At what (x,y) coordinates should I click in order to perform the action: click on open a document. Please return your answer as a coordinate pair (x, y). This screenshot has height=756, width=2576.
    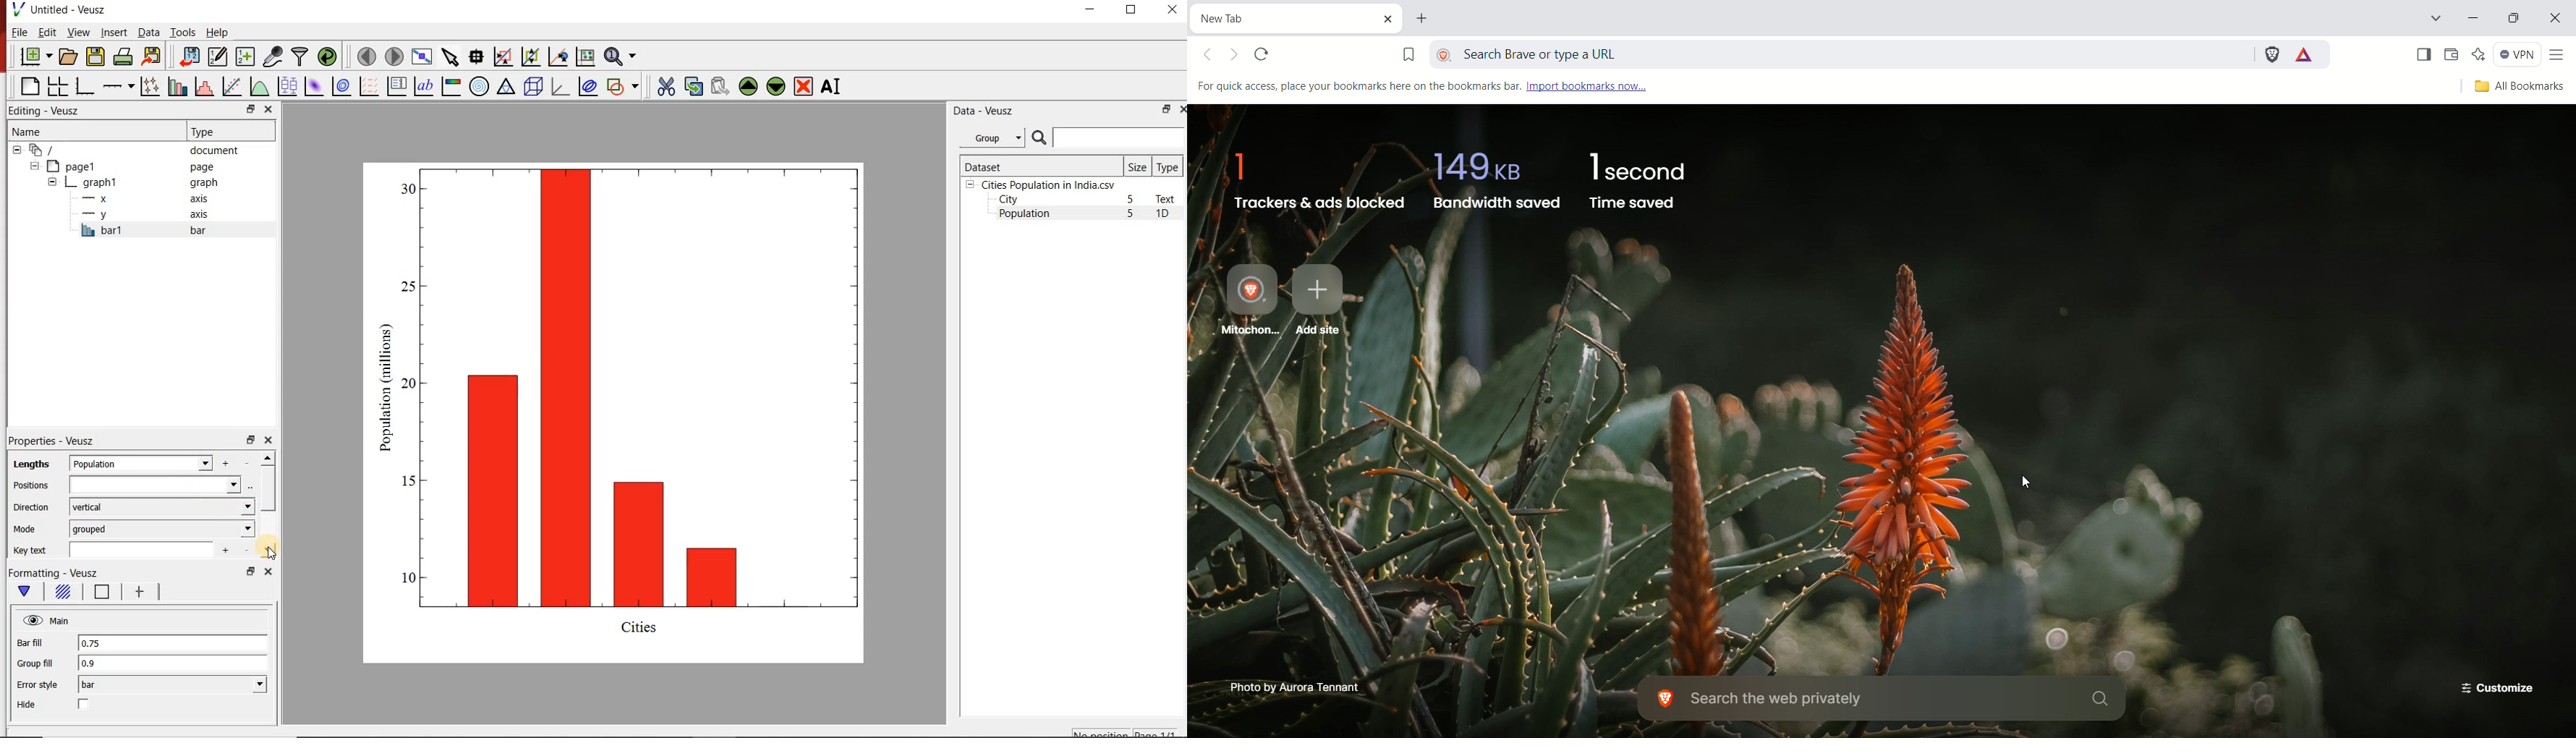
    Looking at the image, I should click on (67, 57).